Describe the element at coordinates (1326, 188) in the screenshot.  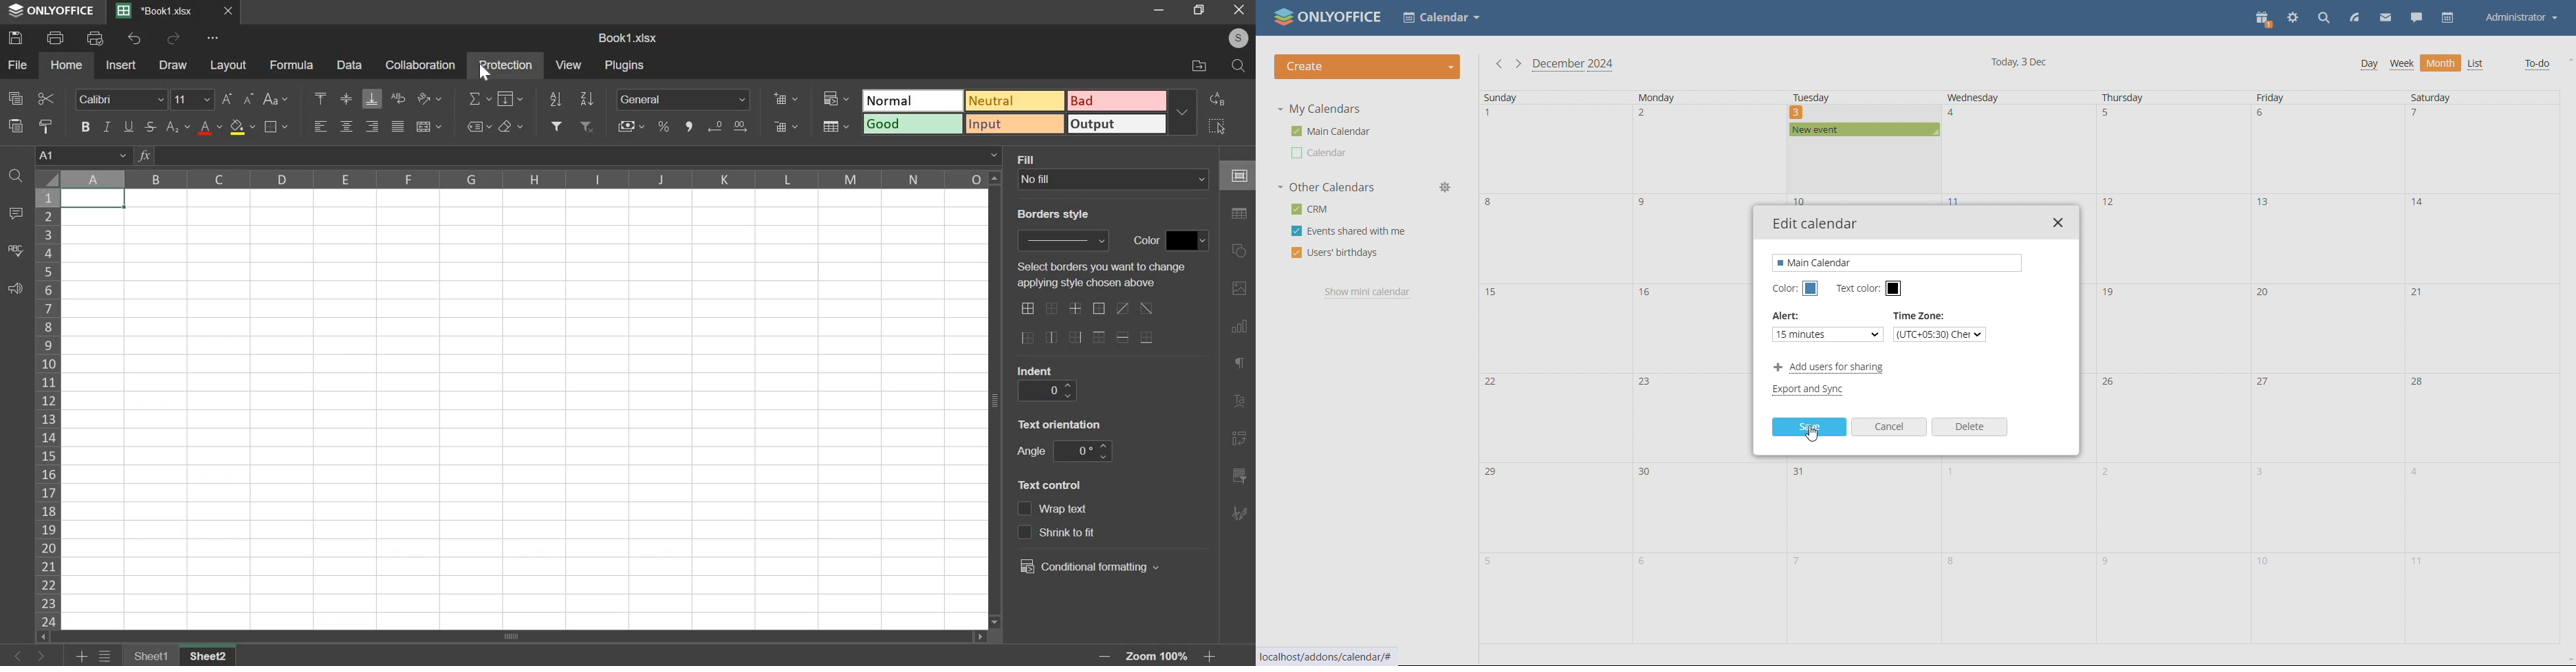
I see `other calendars` at that location.